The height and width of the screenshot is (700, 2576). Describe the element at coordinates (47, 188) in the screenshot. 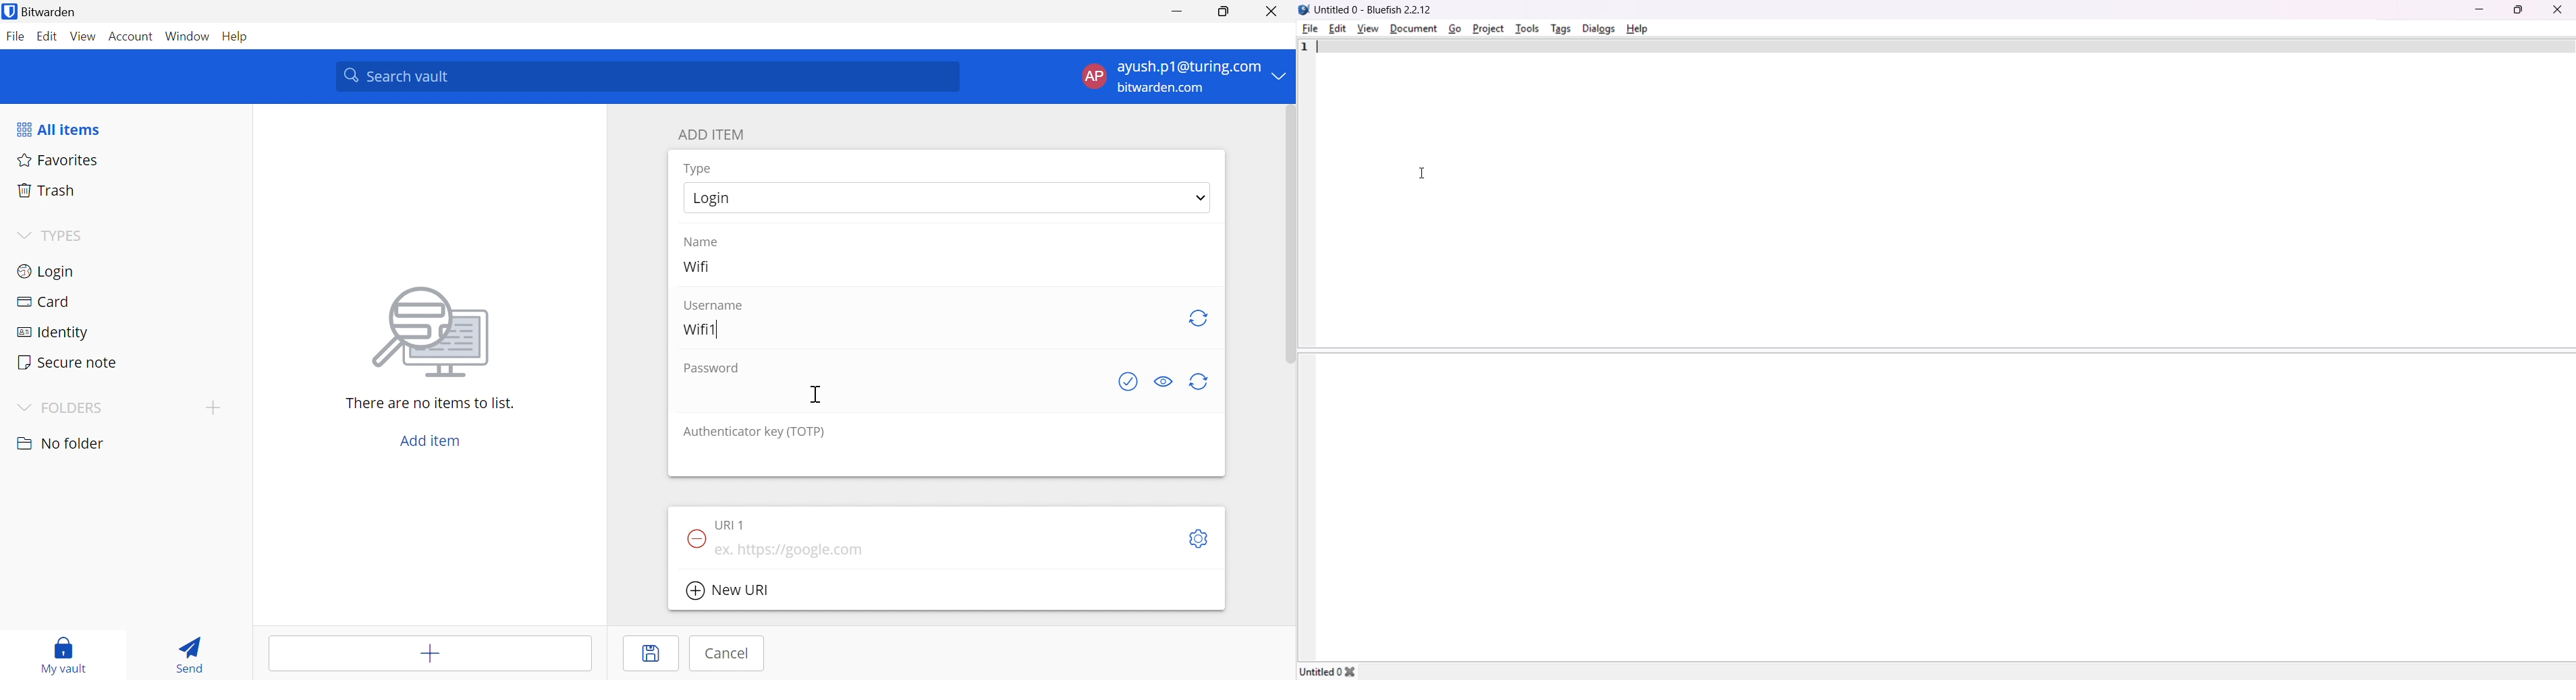

I see `Trash` at that location.